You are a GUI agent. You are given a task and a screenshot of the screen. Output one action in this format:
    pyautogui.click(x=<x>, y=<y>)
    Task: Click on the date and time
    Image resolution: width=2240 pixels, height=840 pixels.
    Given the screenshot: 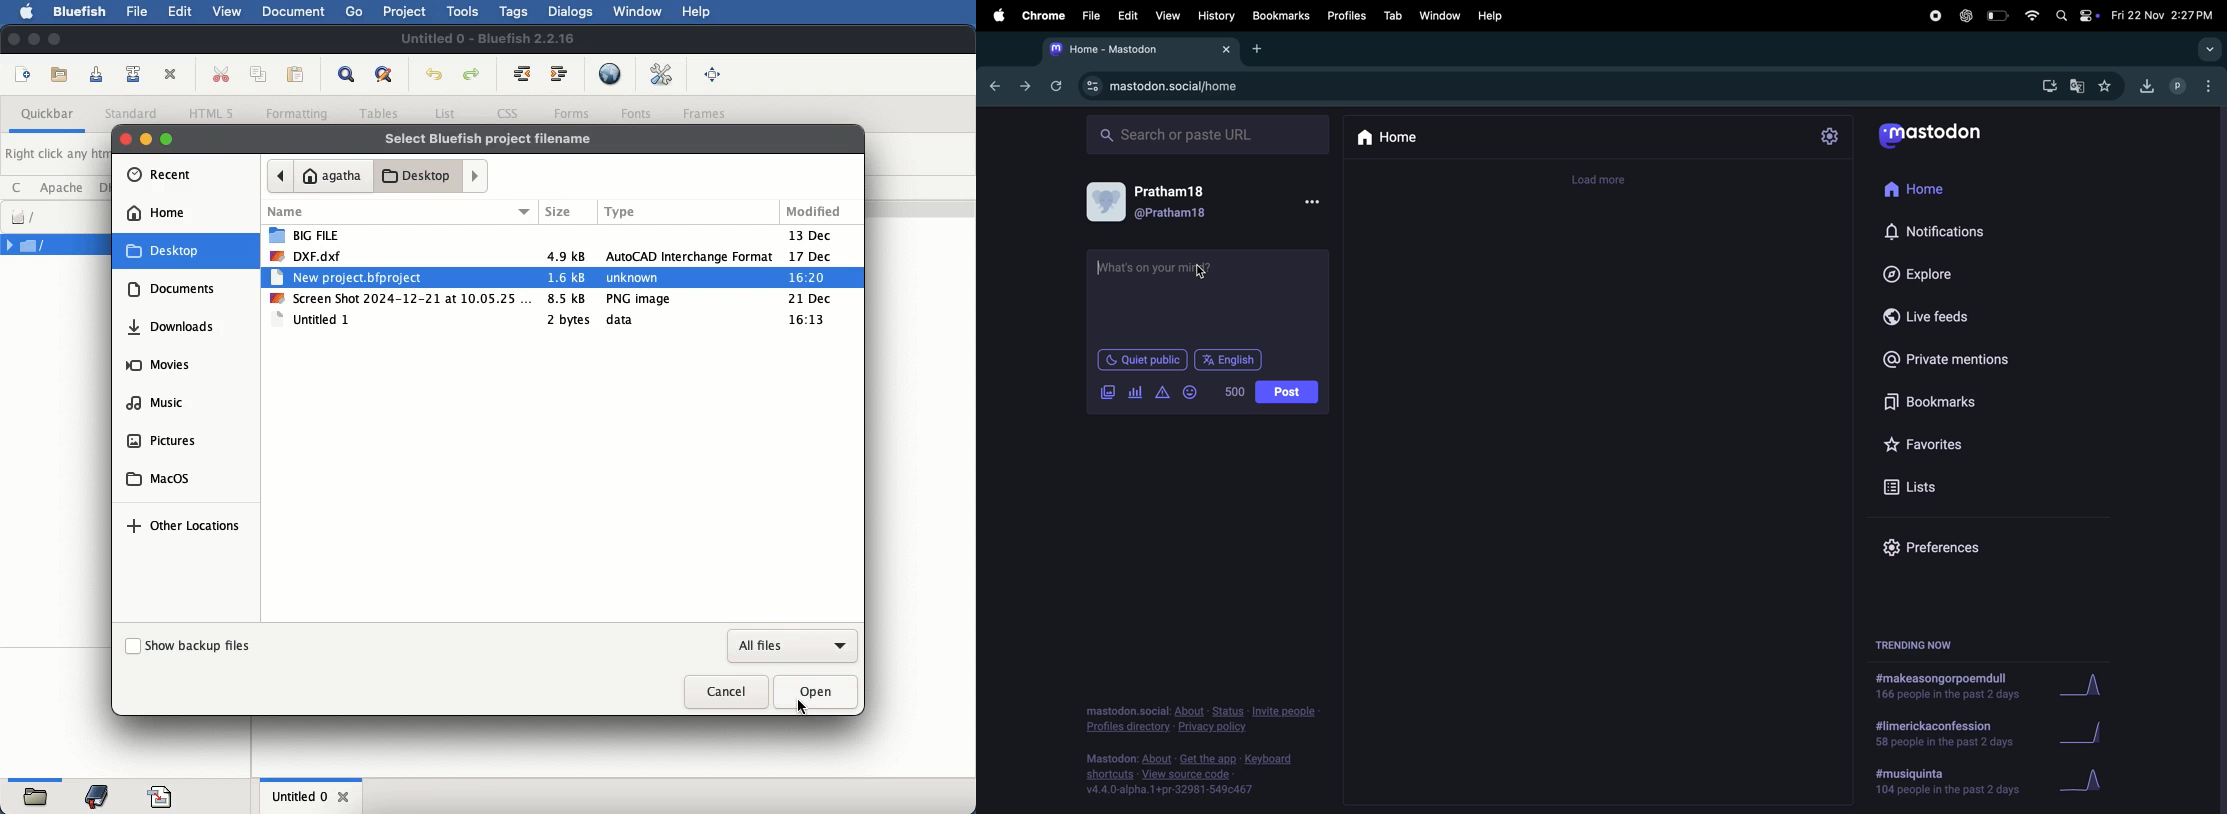 What is the action you would take?
    pyautogui.click(x=2162, y=14)
    